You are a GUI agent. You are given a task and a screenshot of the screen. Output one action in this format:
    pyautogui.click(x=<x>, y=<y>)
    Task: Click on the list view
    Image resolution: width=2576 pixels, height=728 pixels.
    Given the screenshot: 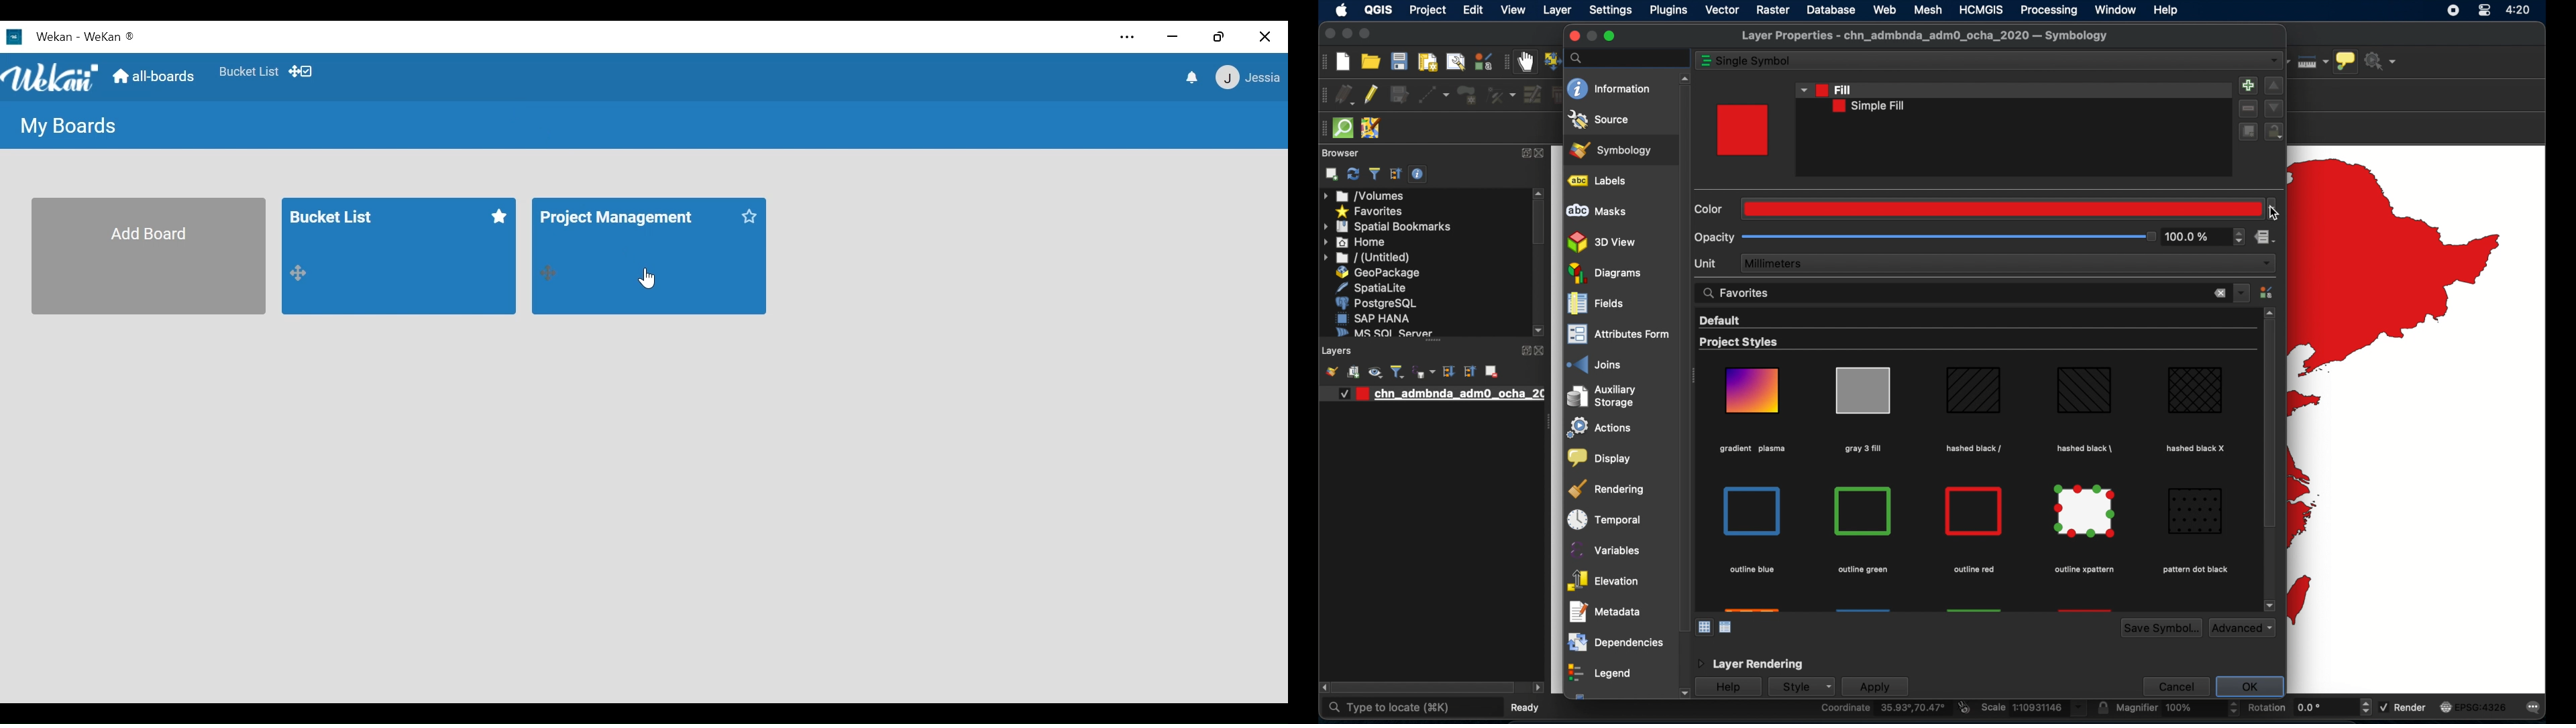 What is the action you would take?
    pyautogui.click(x=1727, y=627)
    